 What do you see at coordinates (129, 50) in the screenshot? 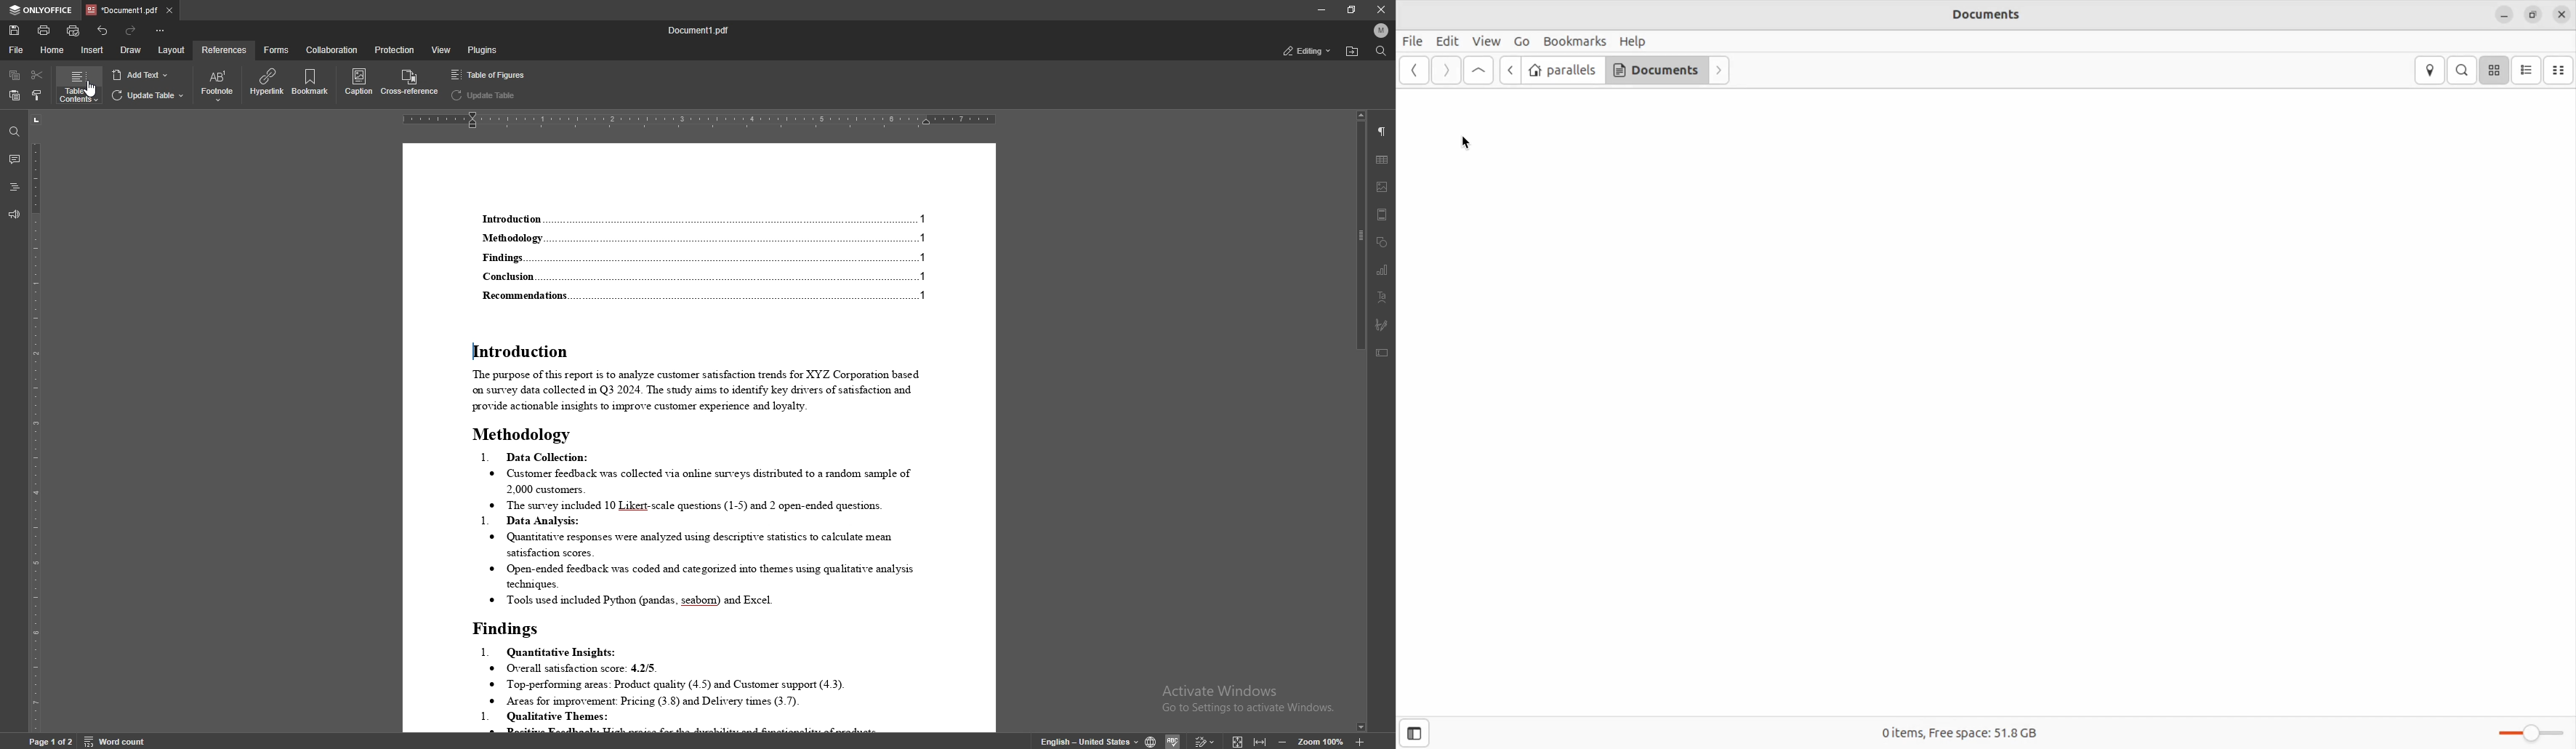
I see `draw` at bounding box center [129, 50].